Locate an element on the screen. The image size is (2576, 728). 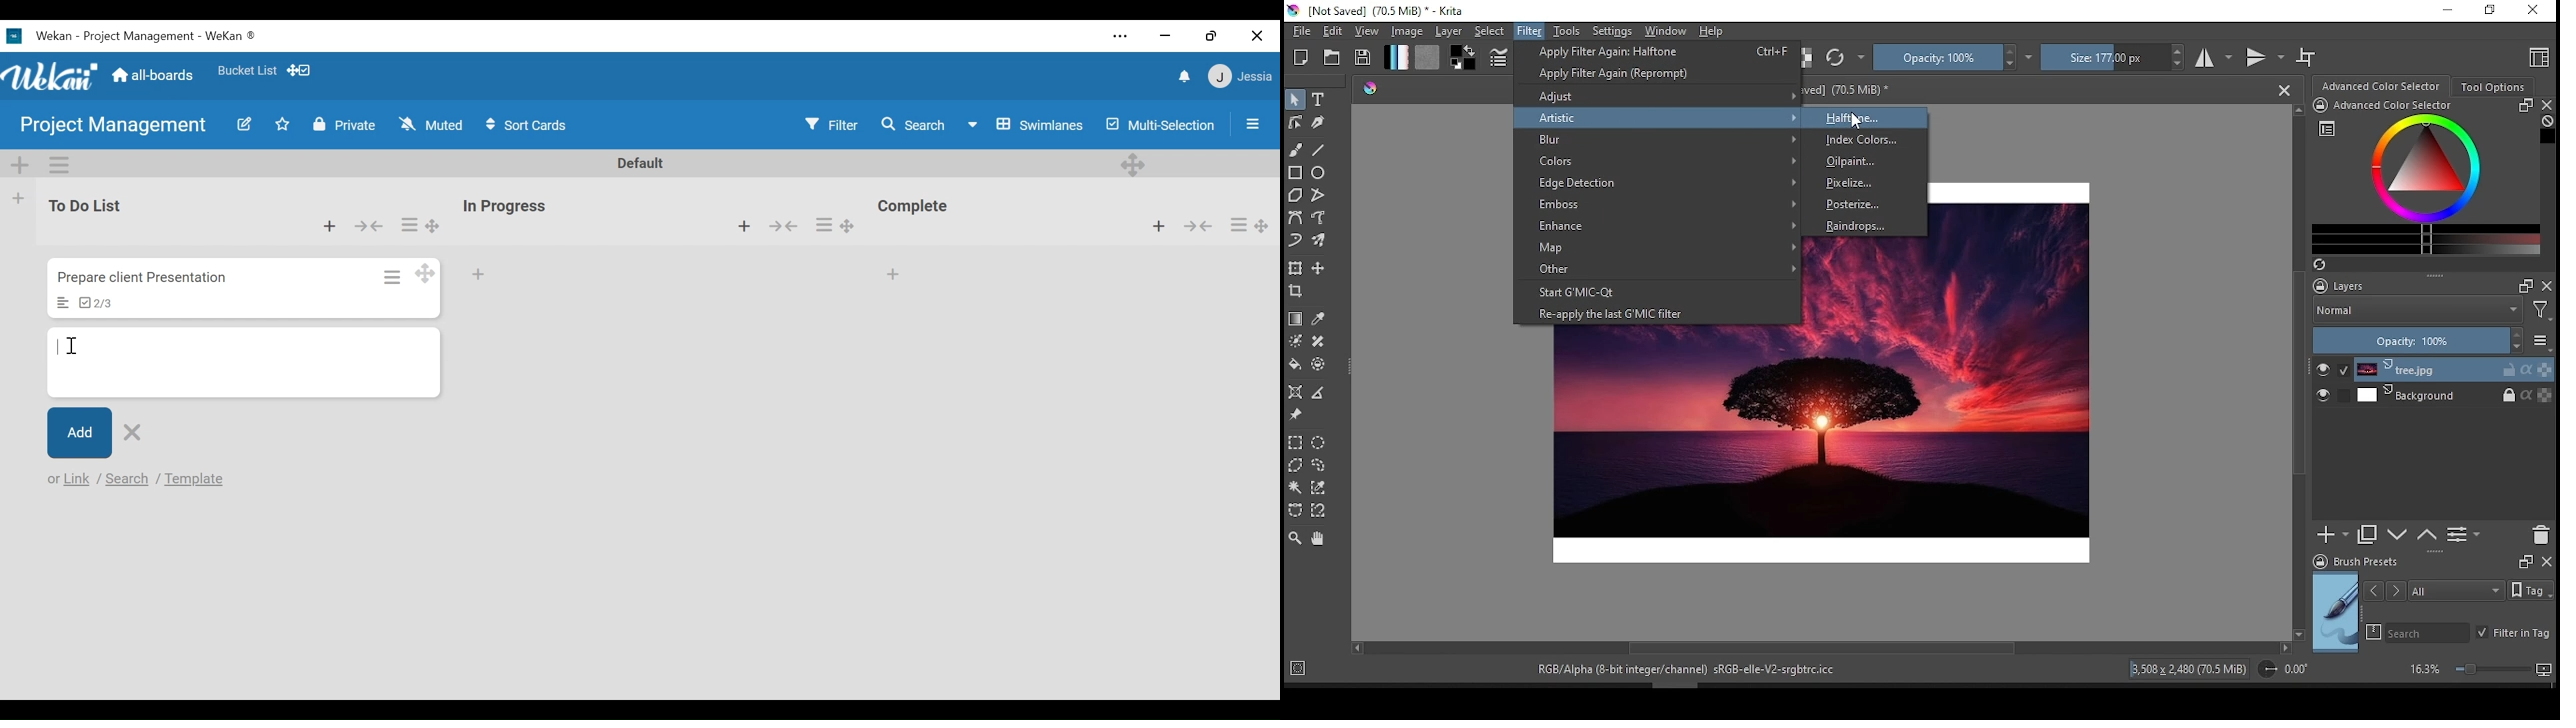
brush presets is located at coordinates (2387, 562).